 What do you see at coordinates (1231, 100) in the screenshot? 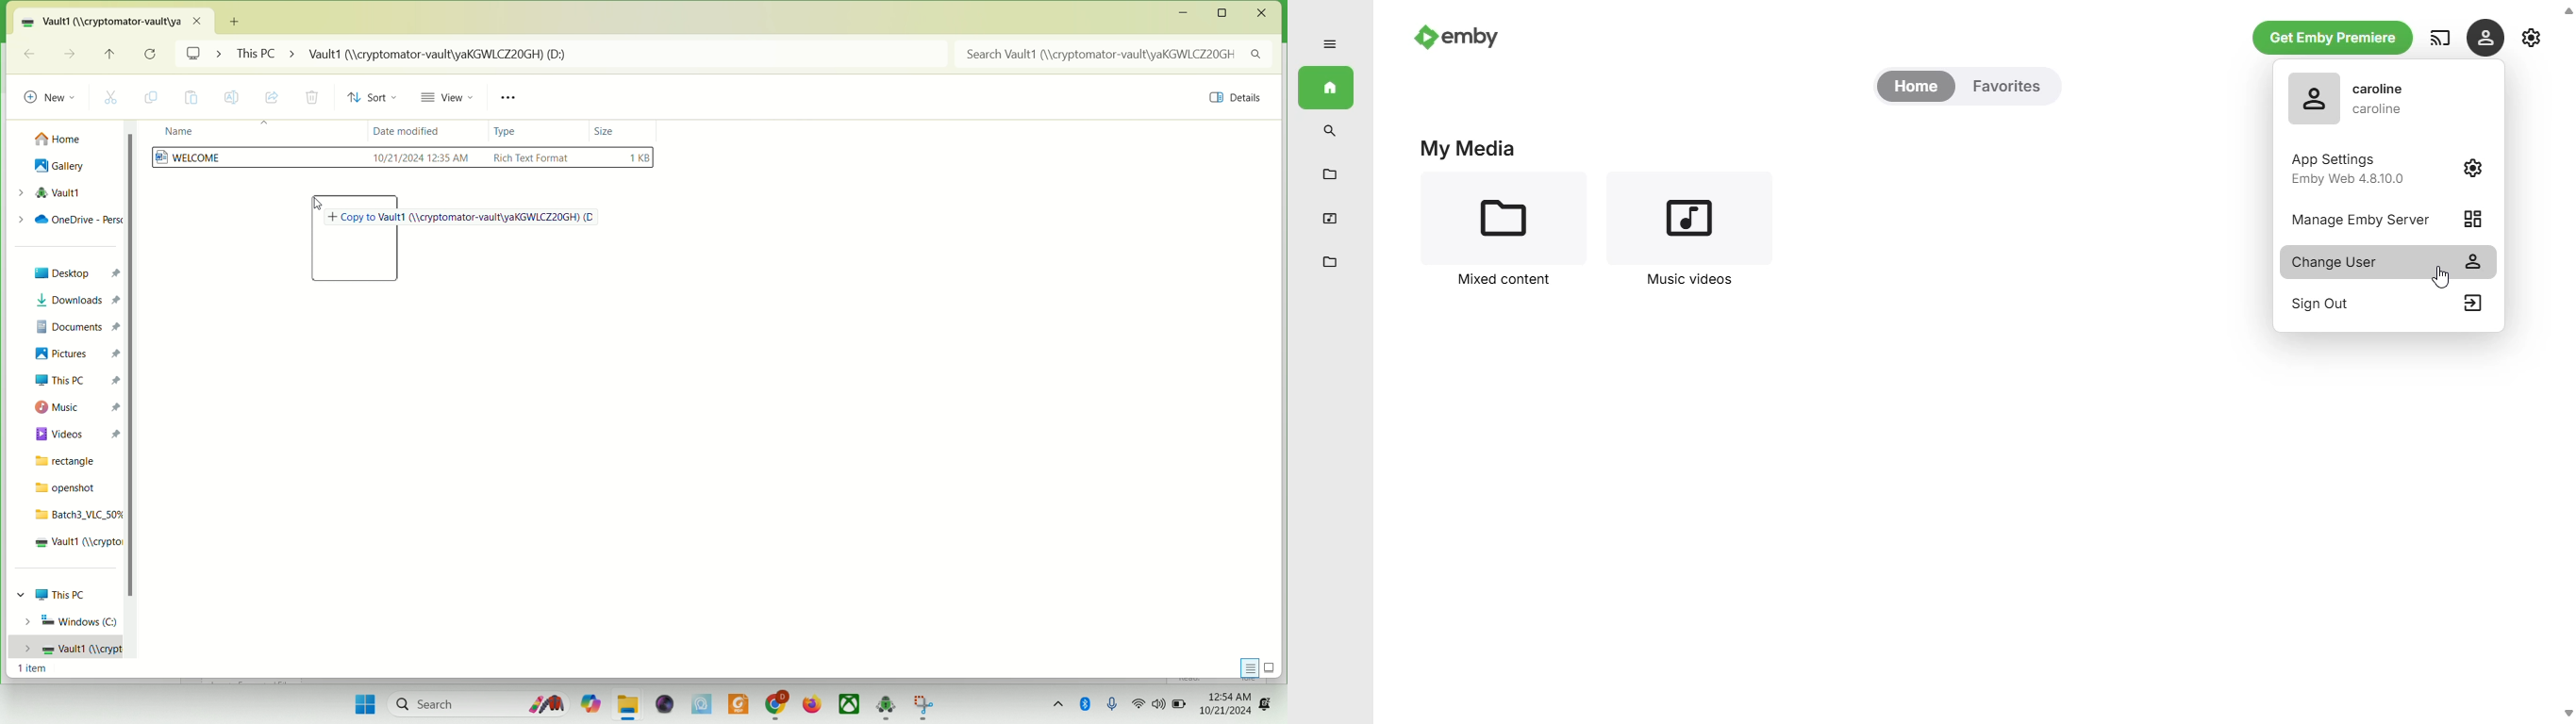
I see `details` at bounding box center [1231, 100].